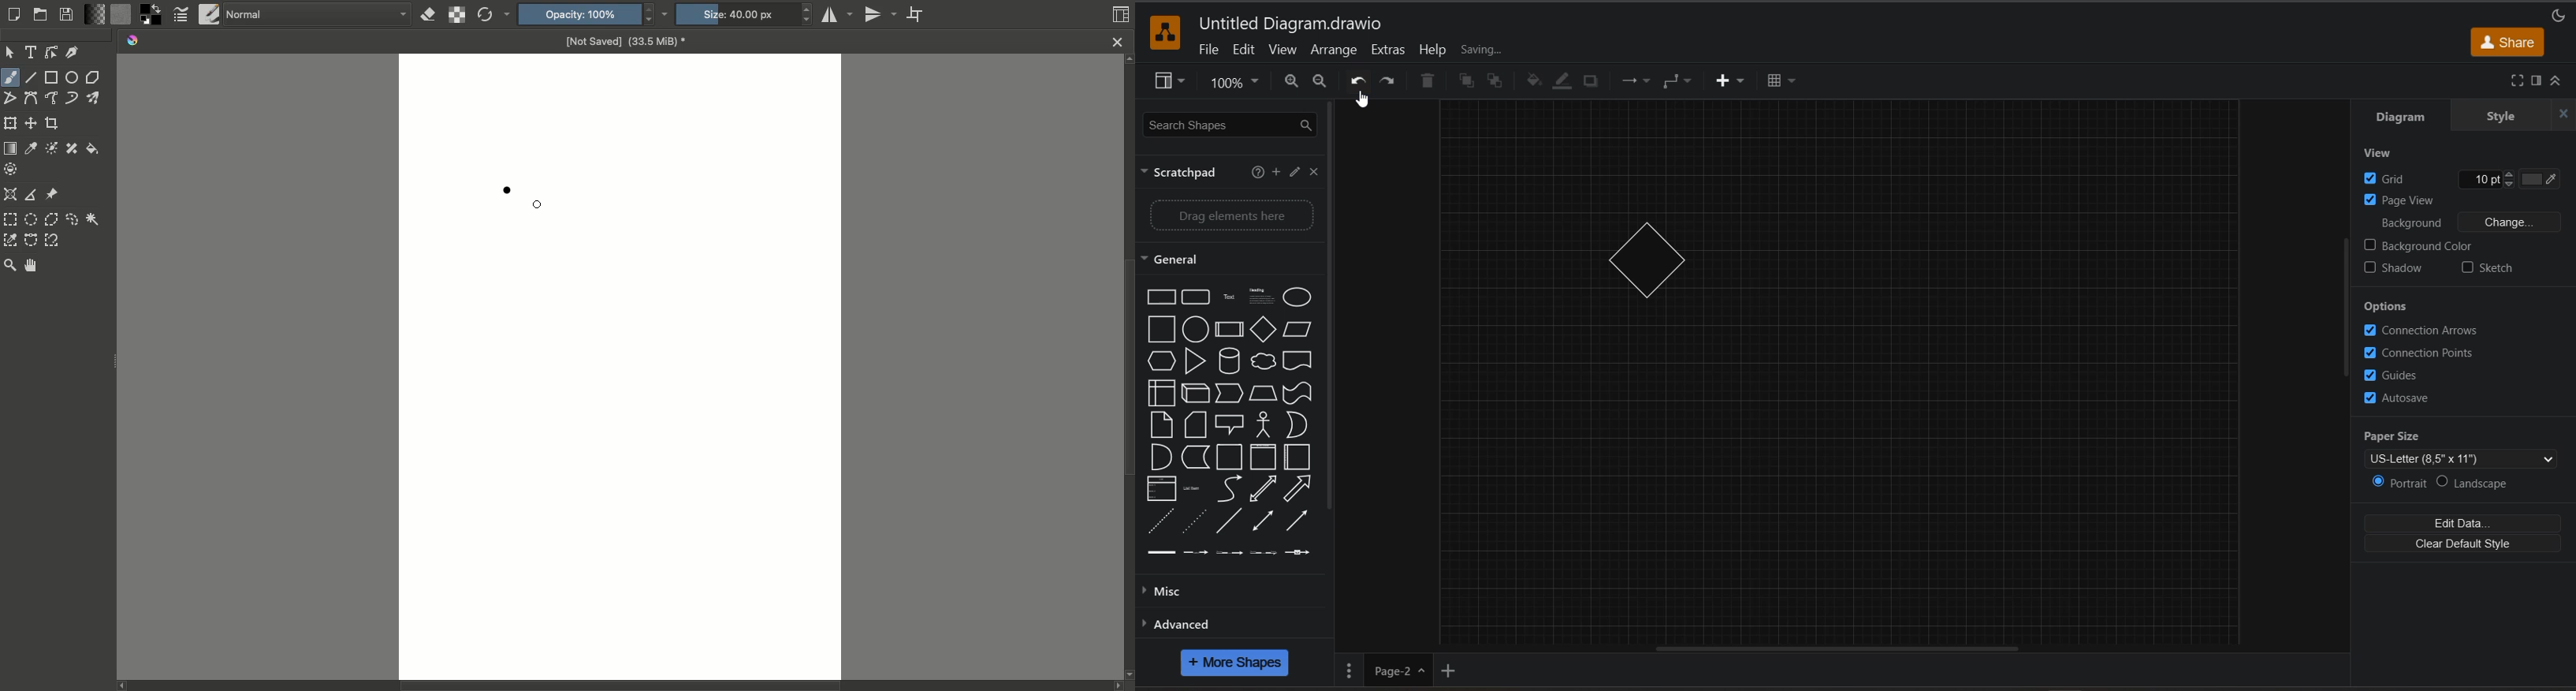 Image resolution: width=2576 pixels, height=700 pixels. What do you see at coordinates (1299, 425) in the screenshot?
I see `Or` at bounding box center [1299, 425].